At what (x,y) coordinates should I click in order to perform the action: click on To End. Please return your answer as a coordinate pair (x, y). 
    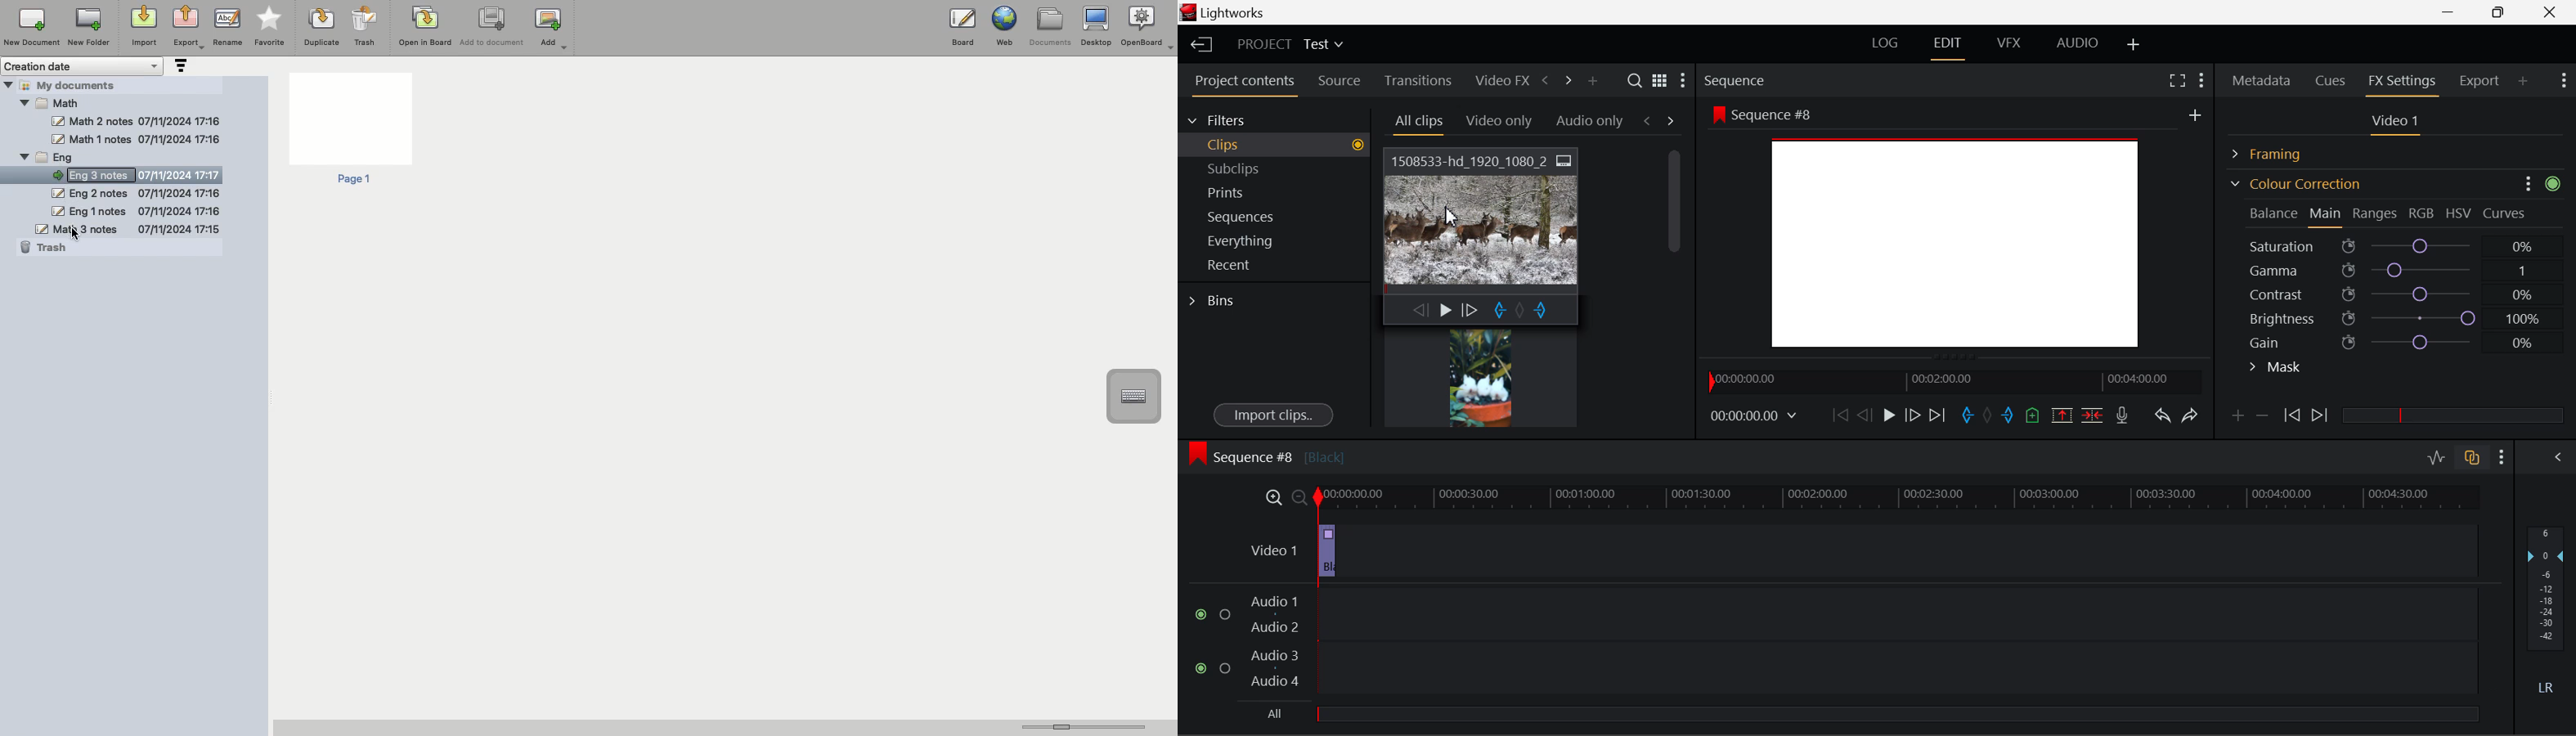
    Looking at the image, I should click on (1938, 415).